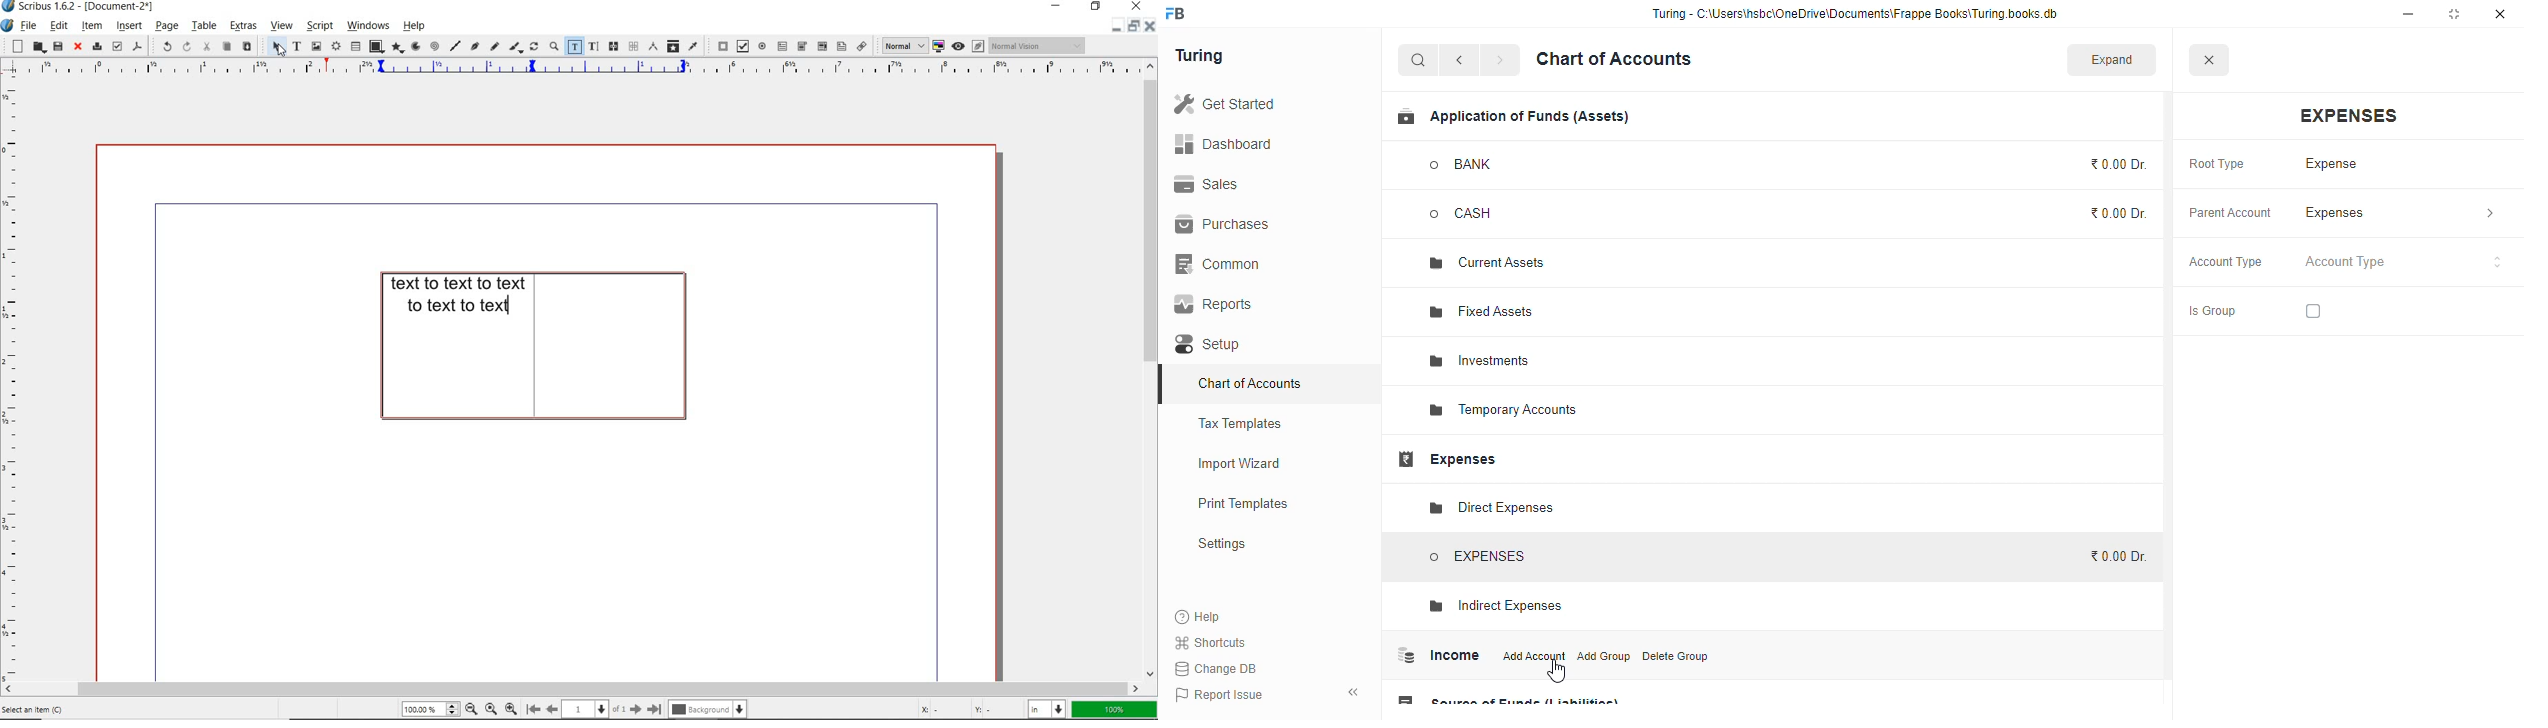  I want to click on zoom level, so click(431, 709).